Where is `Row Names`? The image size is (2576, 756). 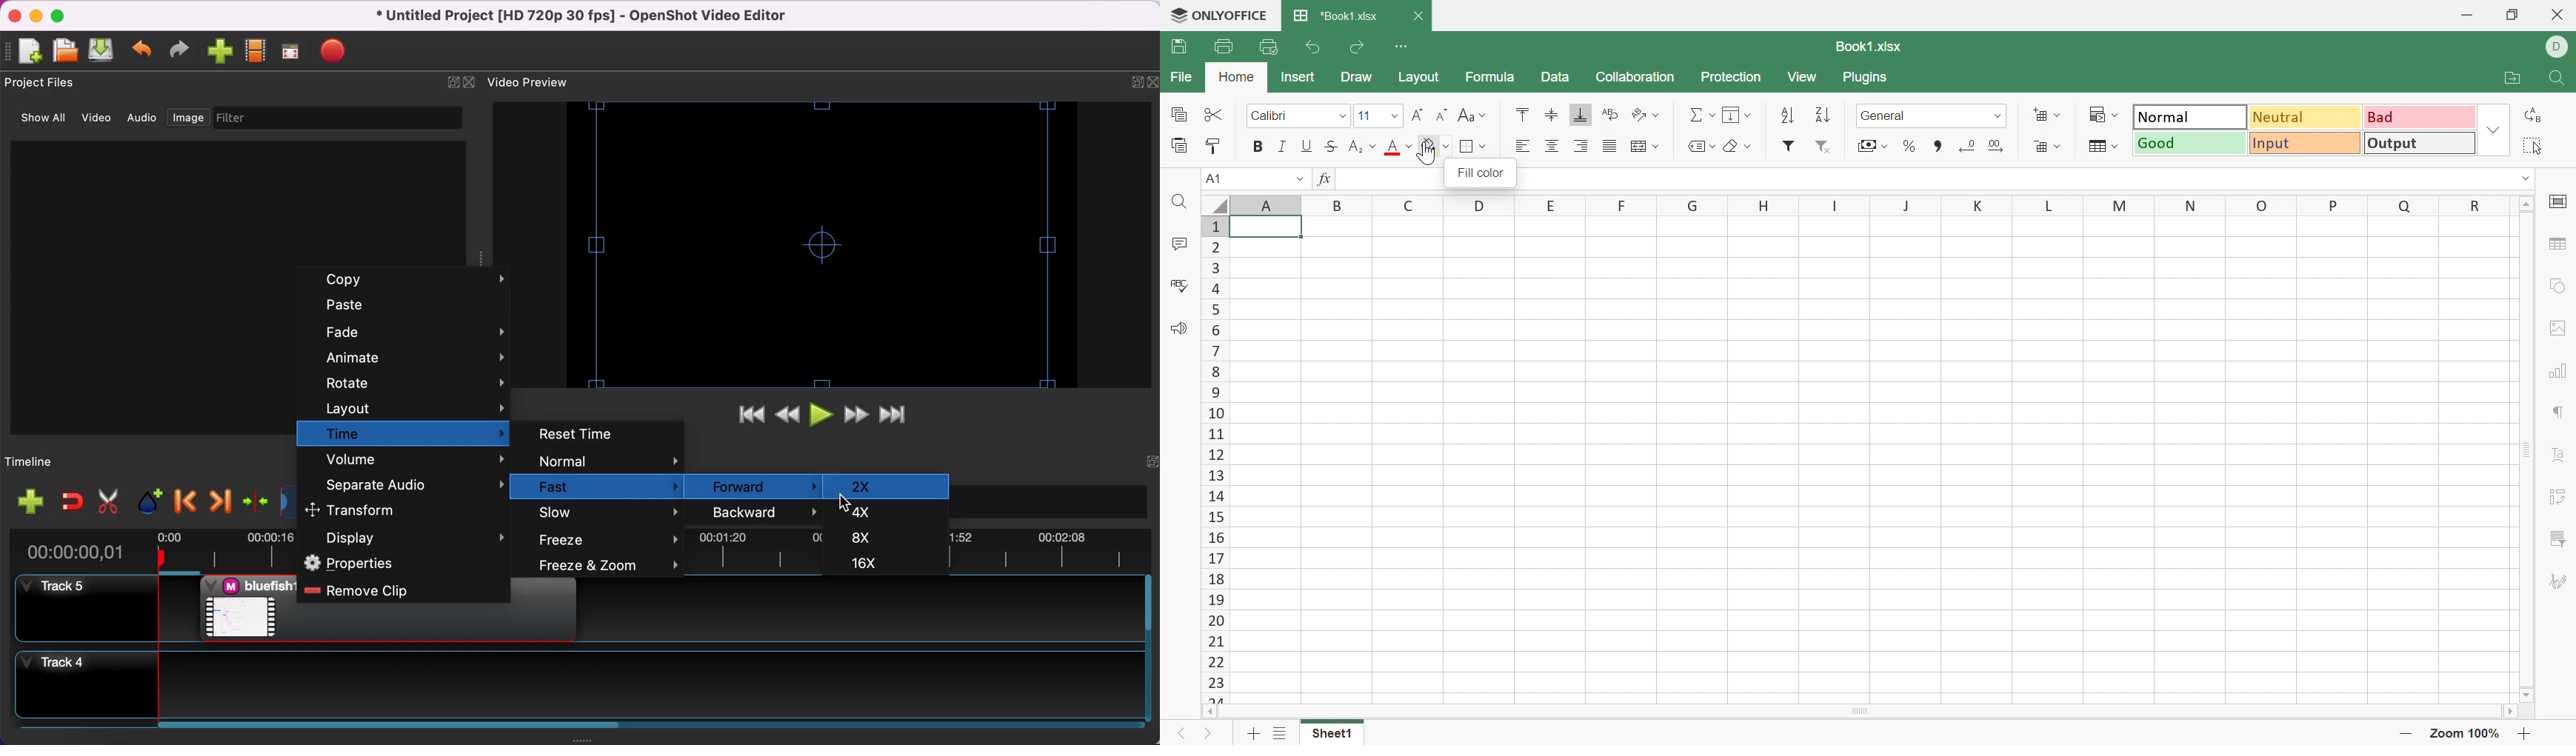 Row Names is located at coordinates (1213, 458).